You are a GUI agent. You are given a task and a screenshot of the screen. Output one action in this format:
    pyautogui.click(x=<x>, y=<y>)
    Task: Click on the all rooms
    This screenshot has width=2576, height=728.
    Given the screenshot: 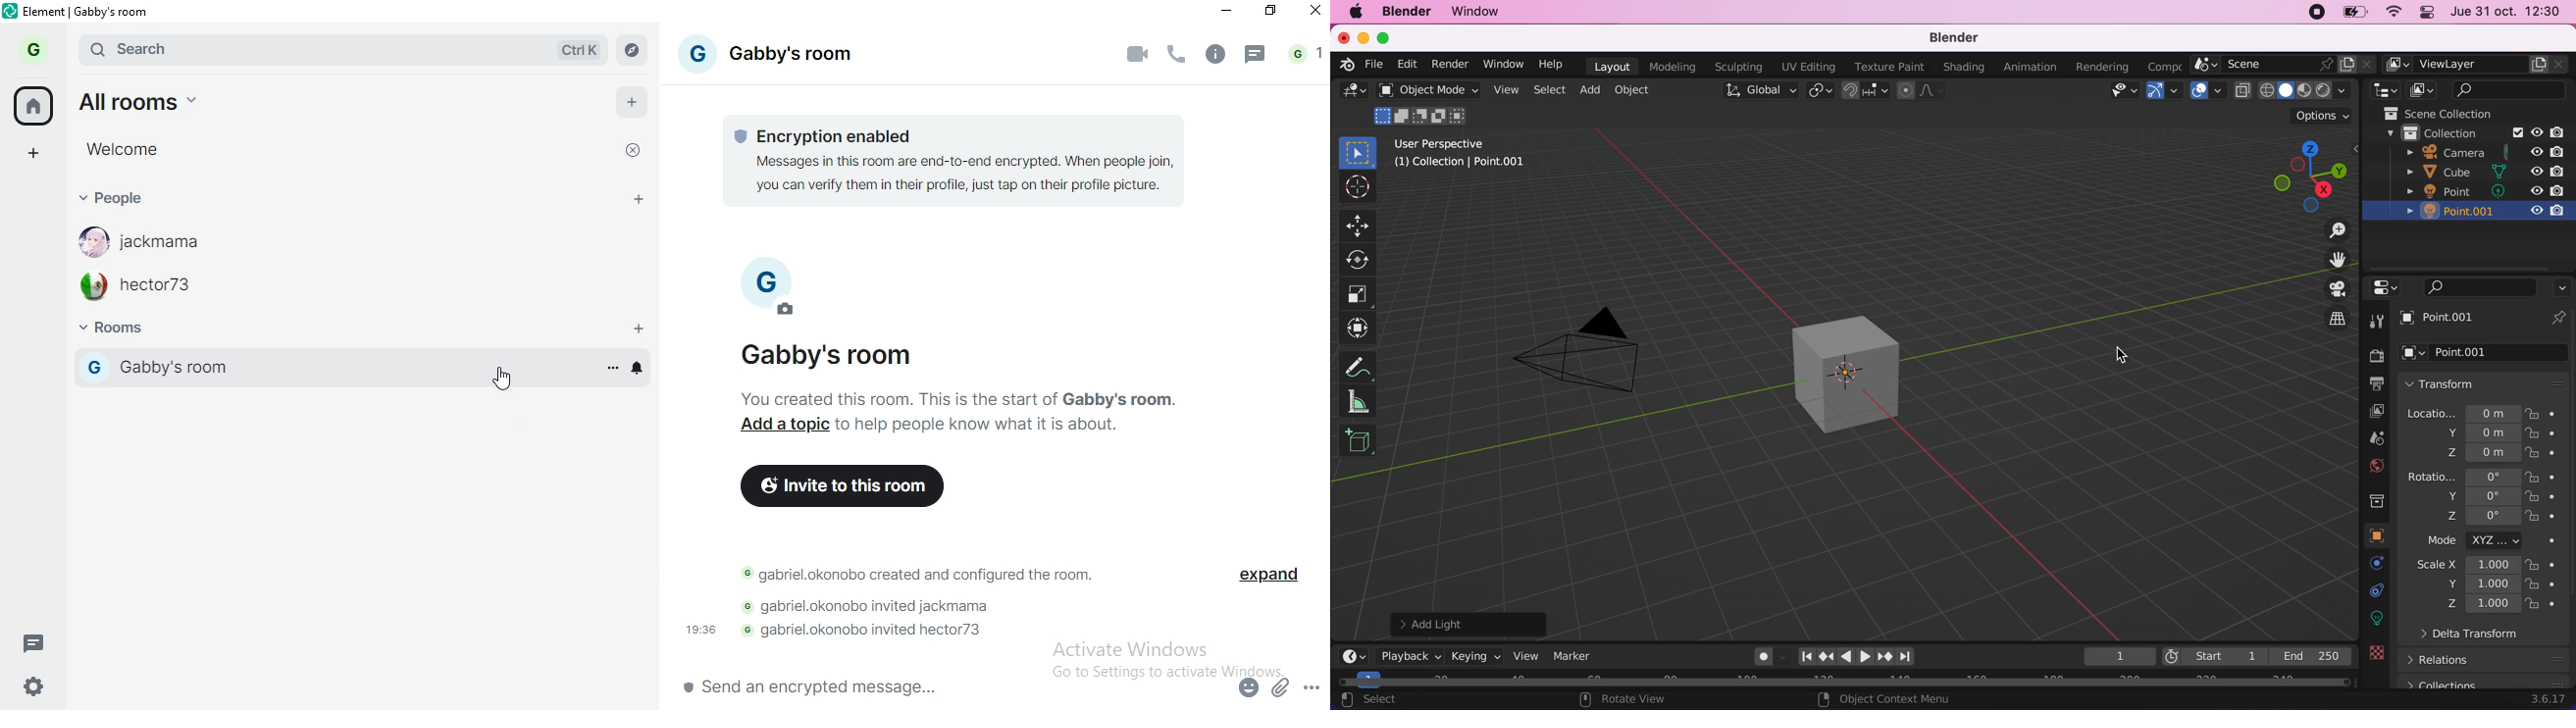 What is the action you would take?
    pyautogui.click(x=135, y=99)
    